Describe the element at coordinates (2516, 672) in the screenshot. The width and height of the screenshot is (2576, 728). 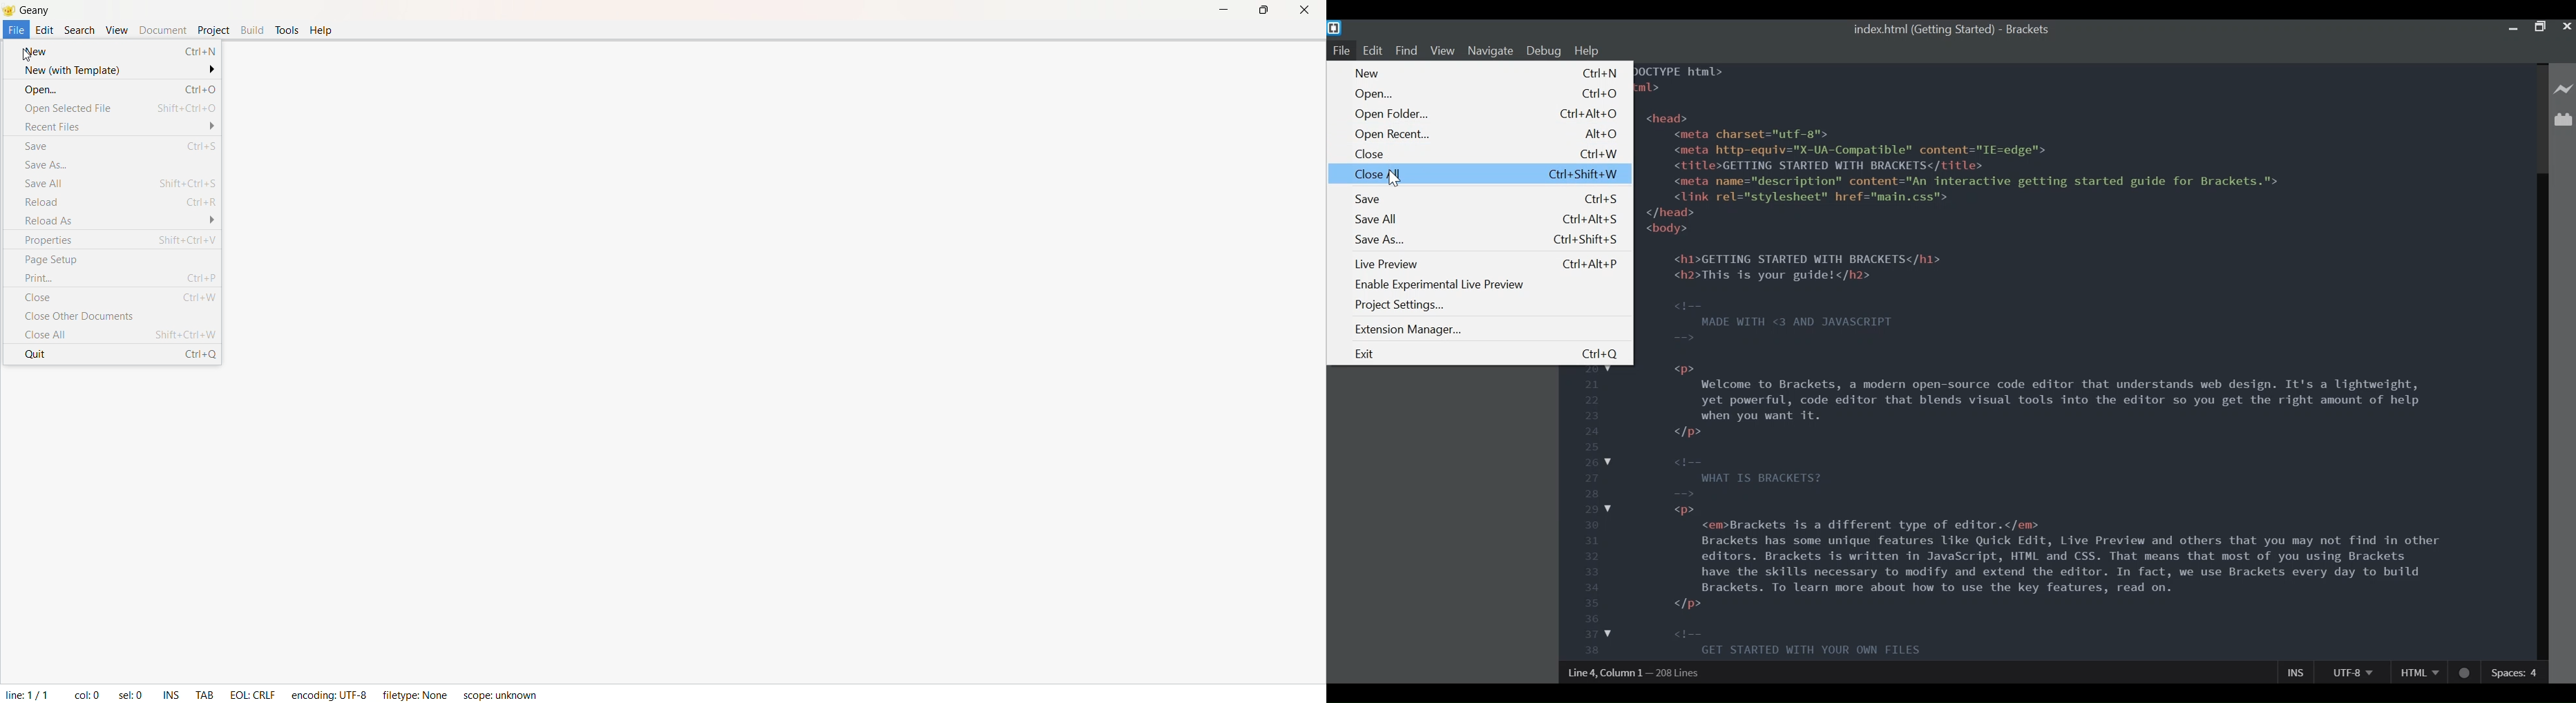
I see `Spaces` at that location.